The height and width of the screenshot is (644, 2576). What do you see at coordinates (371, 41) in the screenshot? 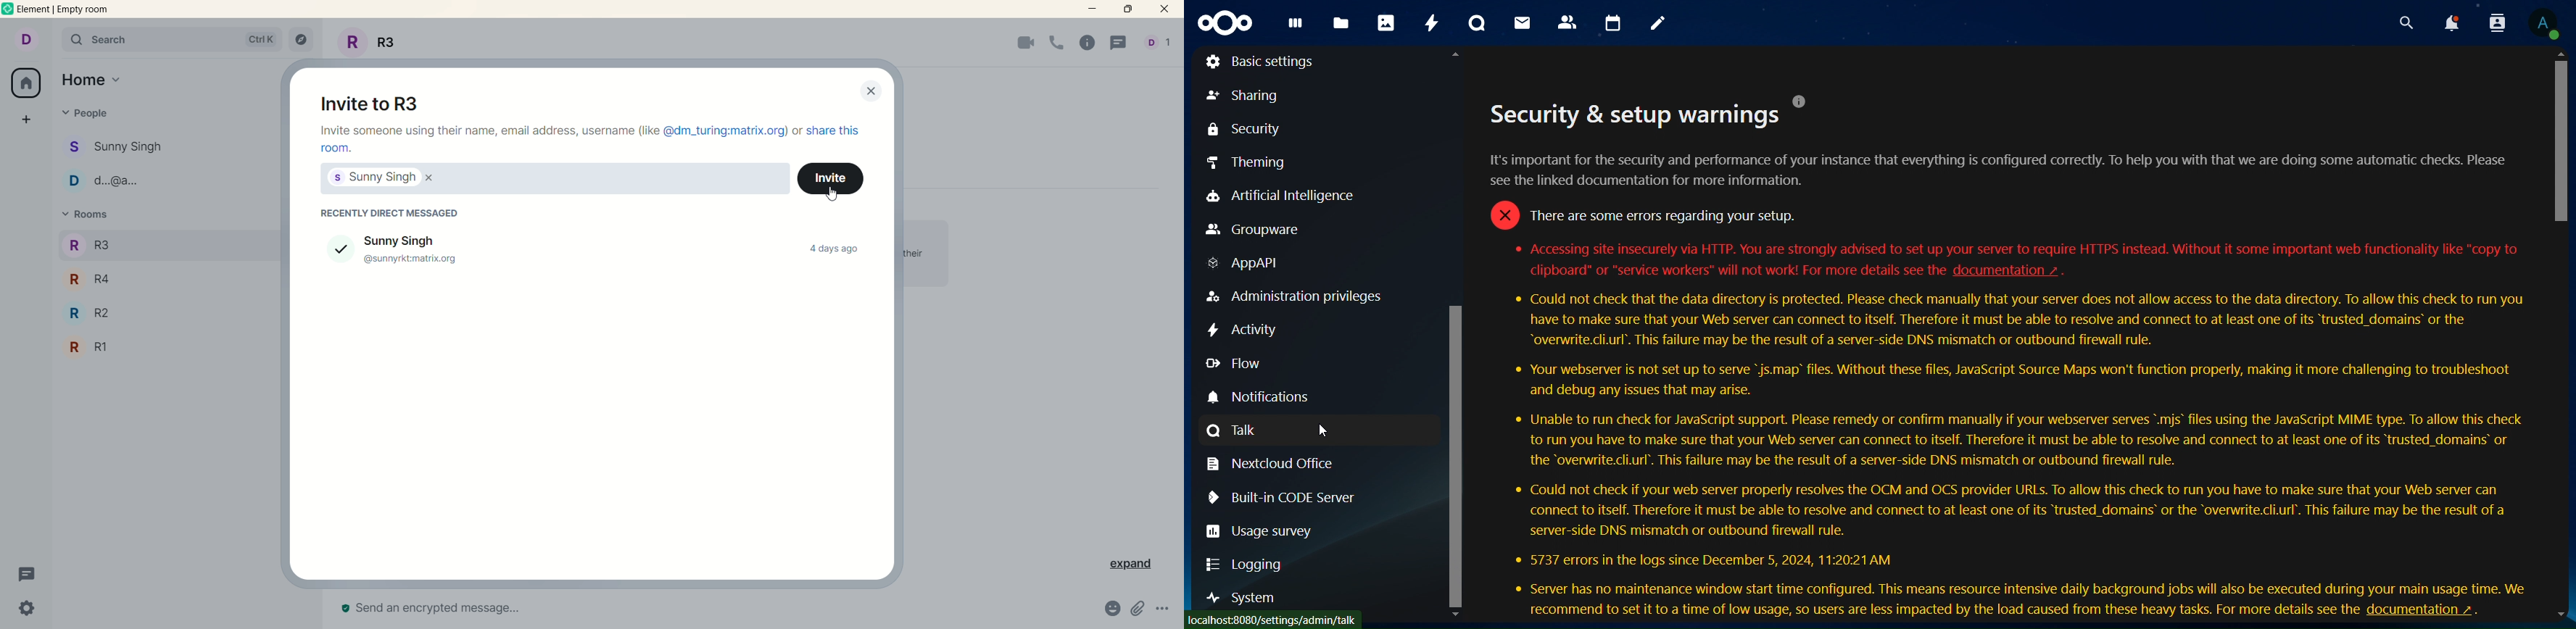
I see `Room name` at bounding box center [371, 41].